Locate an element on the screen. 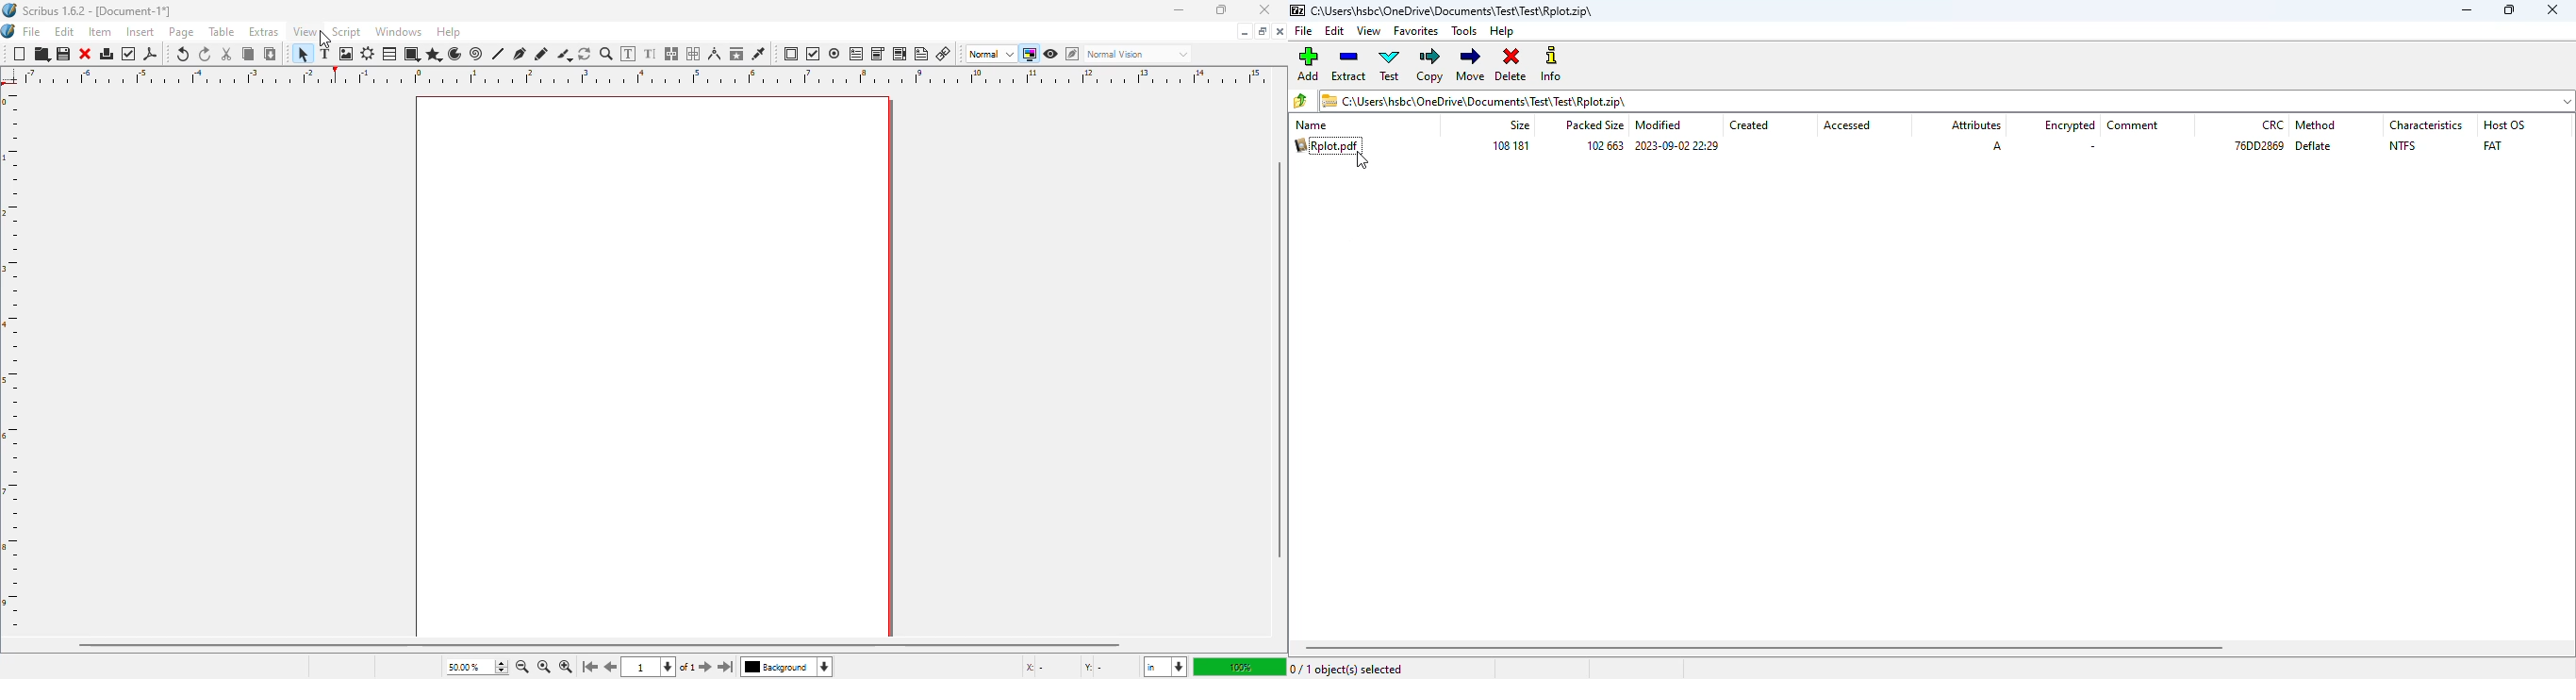  close is located at coordinates (1280, 31).